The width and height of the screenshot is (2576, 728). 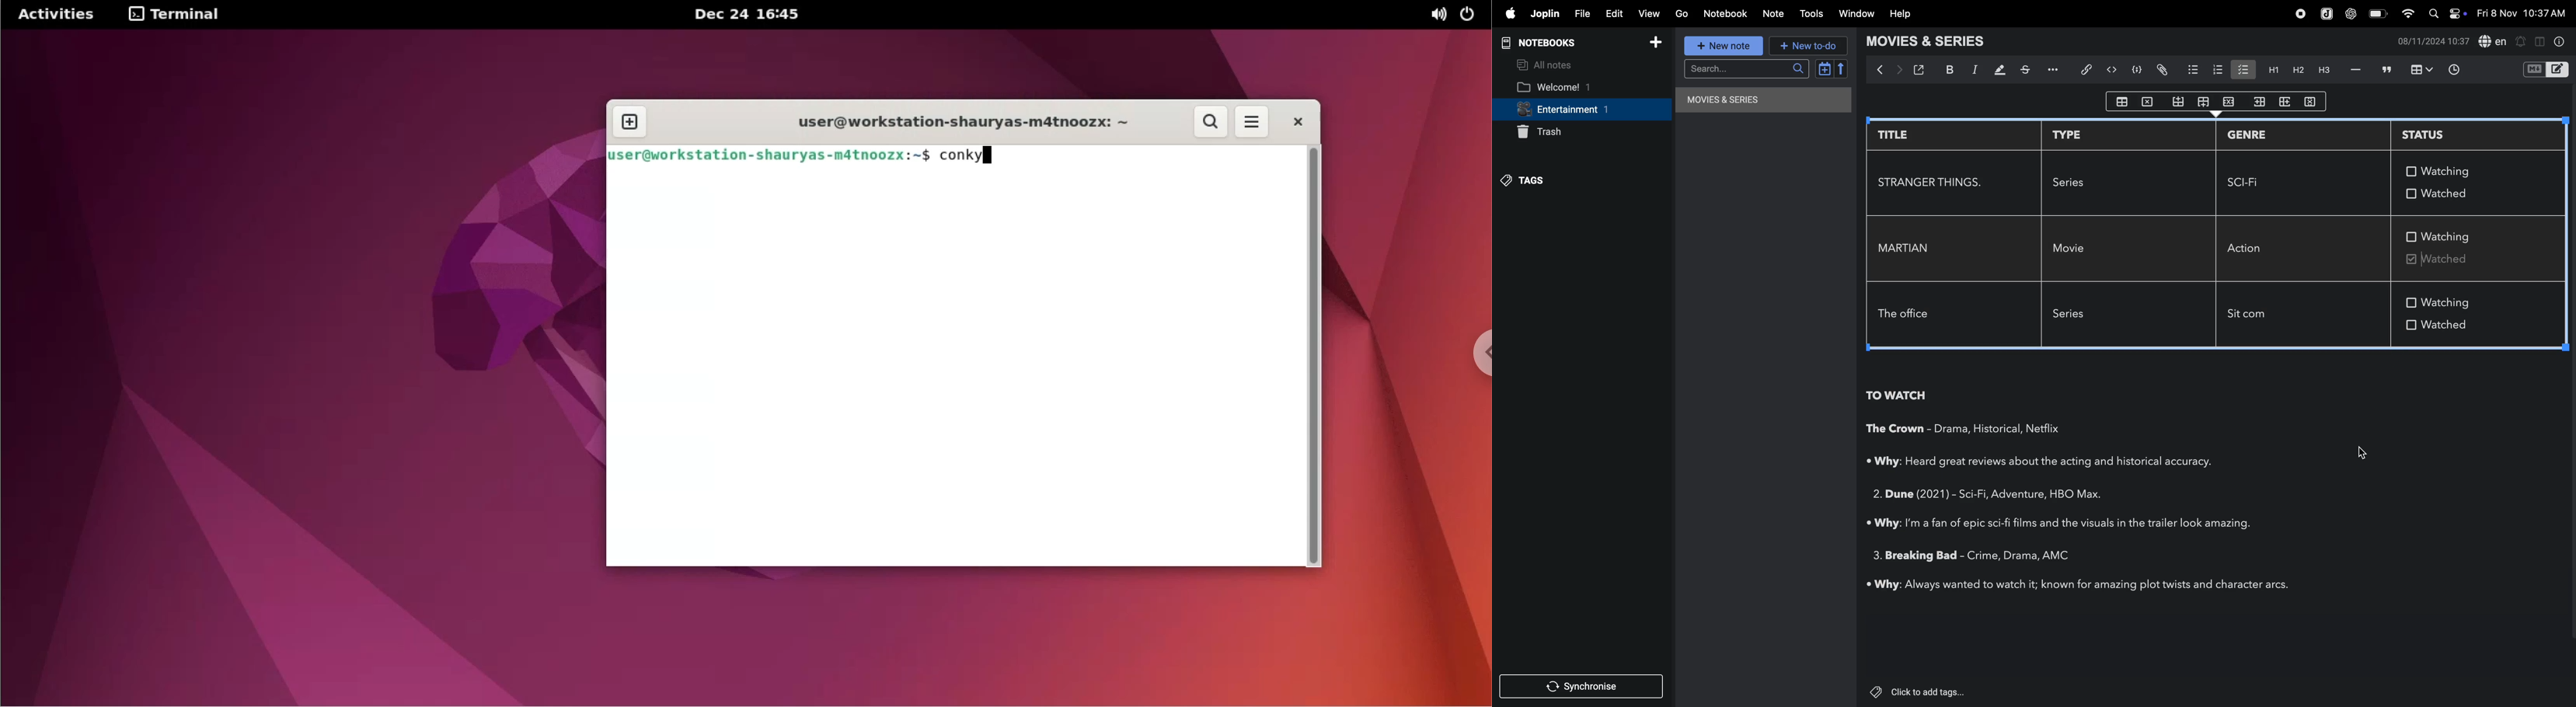 I want to click on heading 1, so click(x=2271, y=69).